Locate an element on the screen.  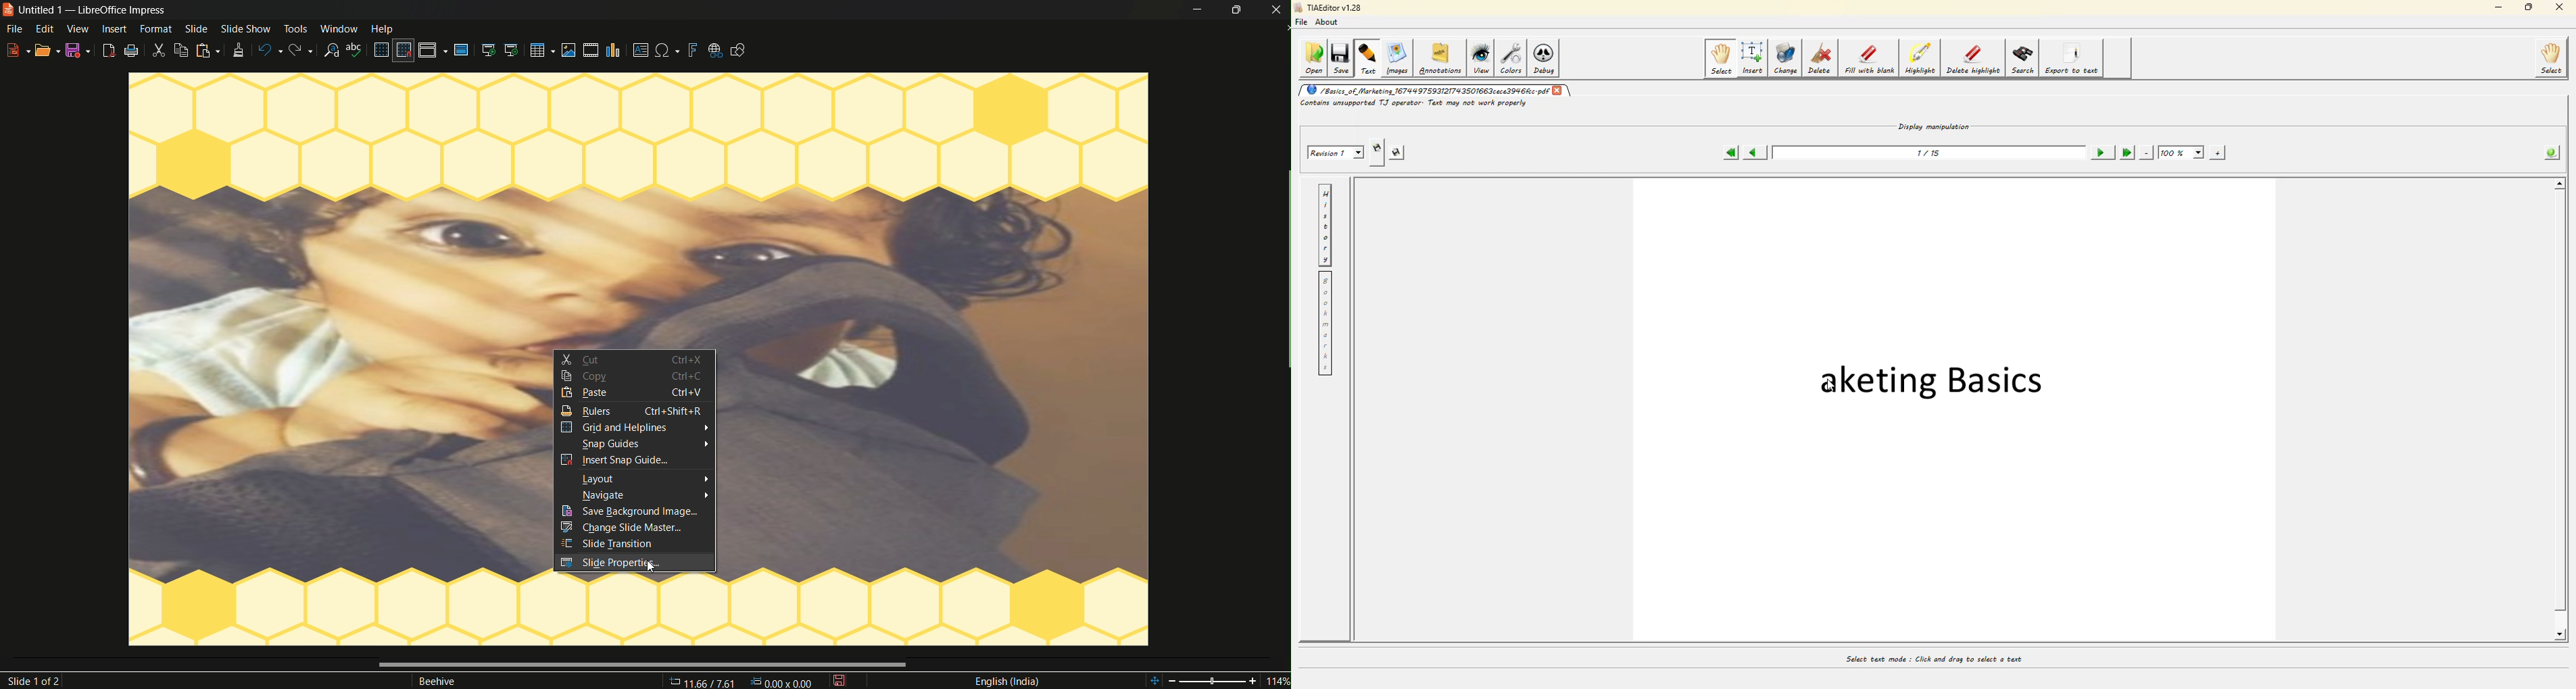
snap guides is located at coordinates (604, 445).